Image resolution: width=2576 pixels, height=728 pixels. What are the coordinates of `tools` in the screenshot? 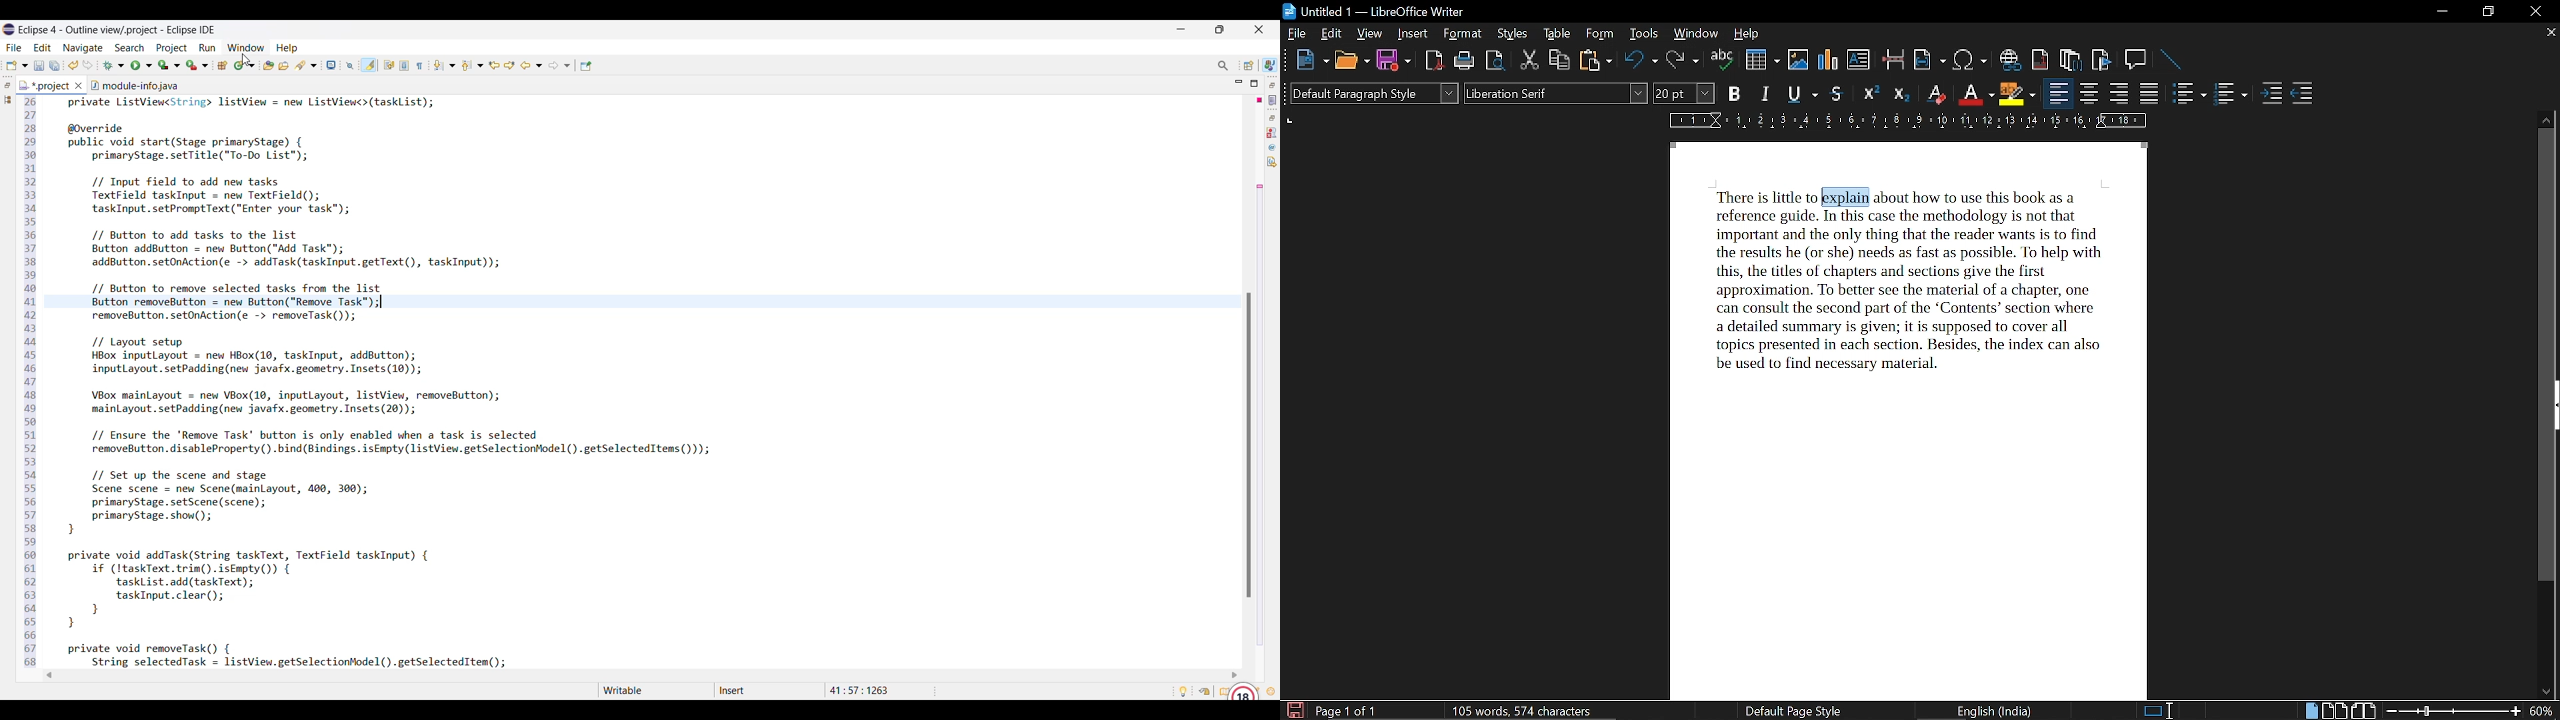 It's located at (1645, 34).